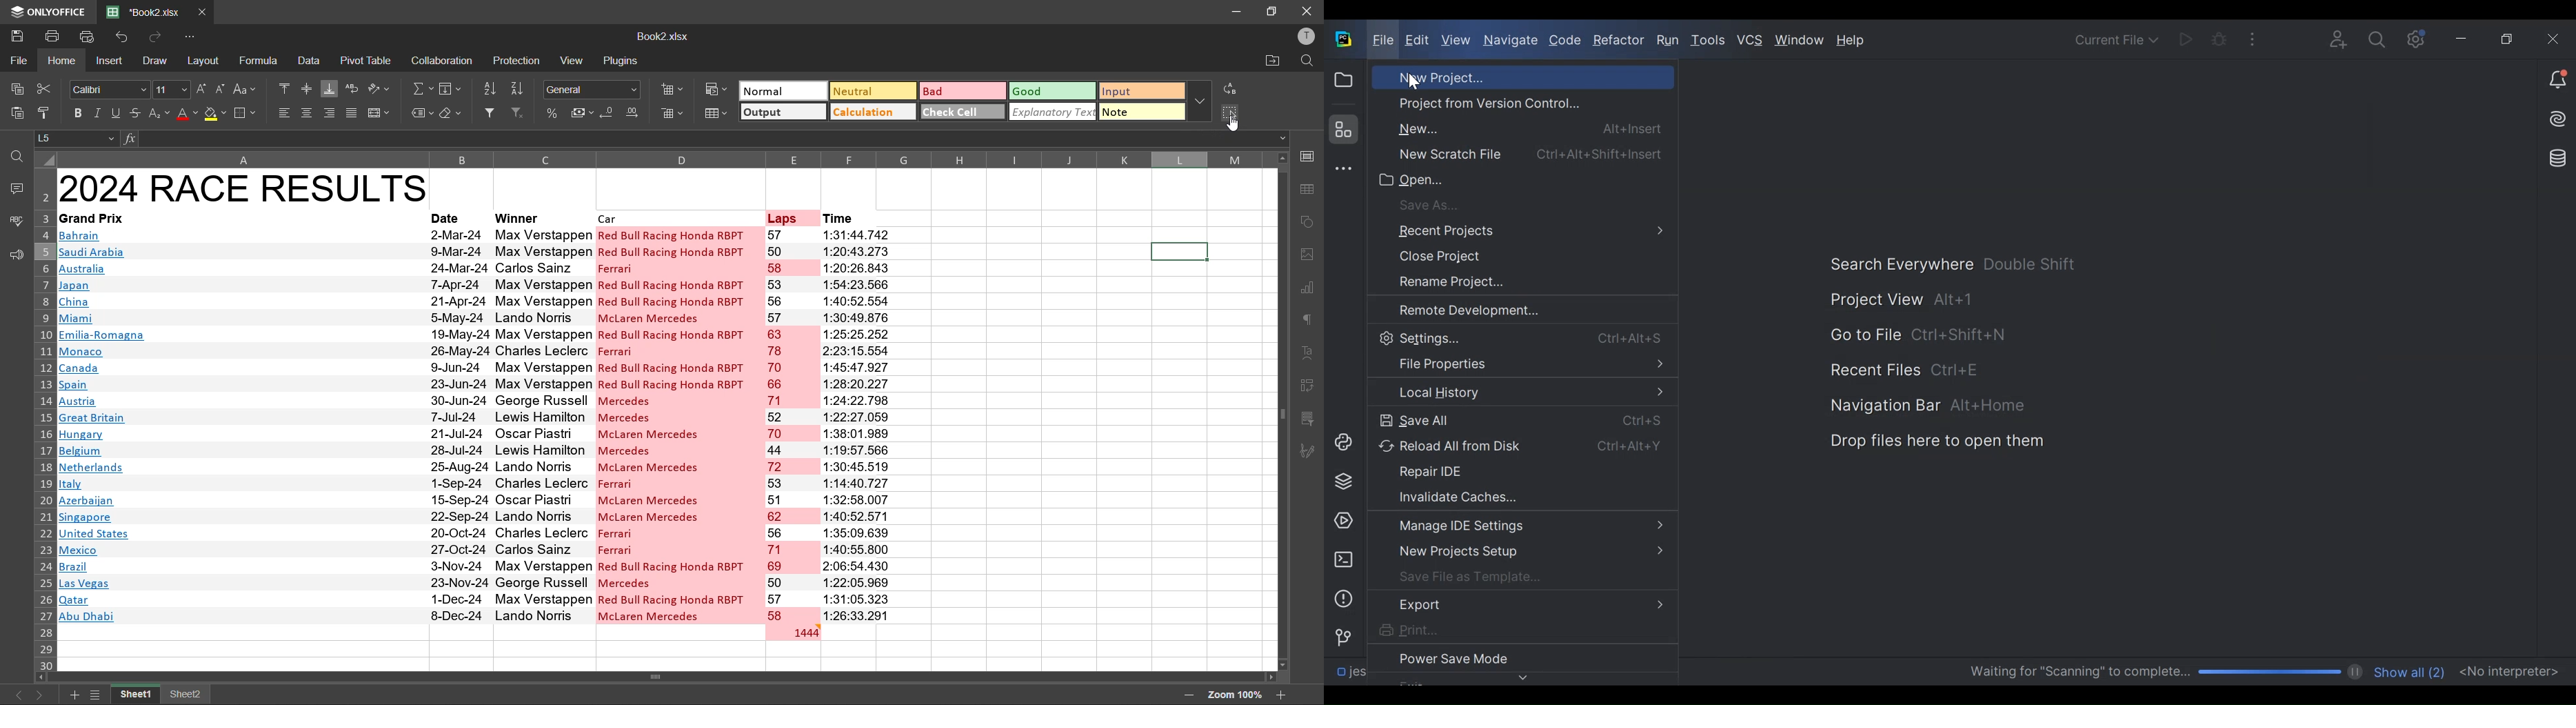 The image size is (2576, 728). What do you see at coordinates (1505, 258) in the screenshot?
I see `Close Project` at bounding box center [1505, 258].